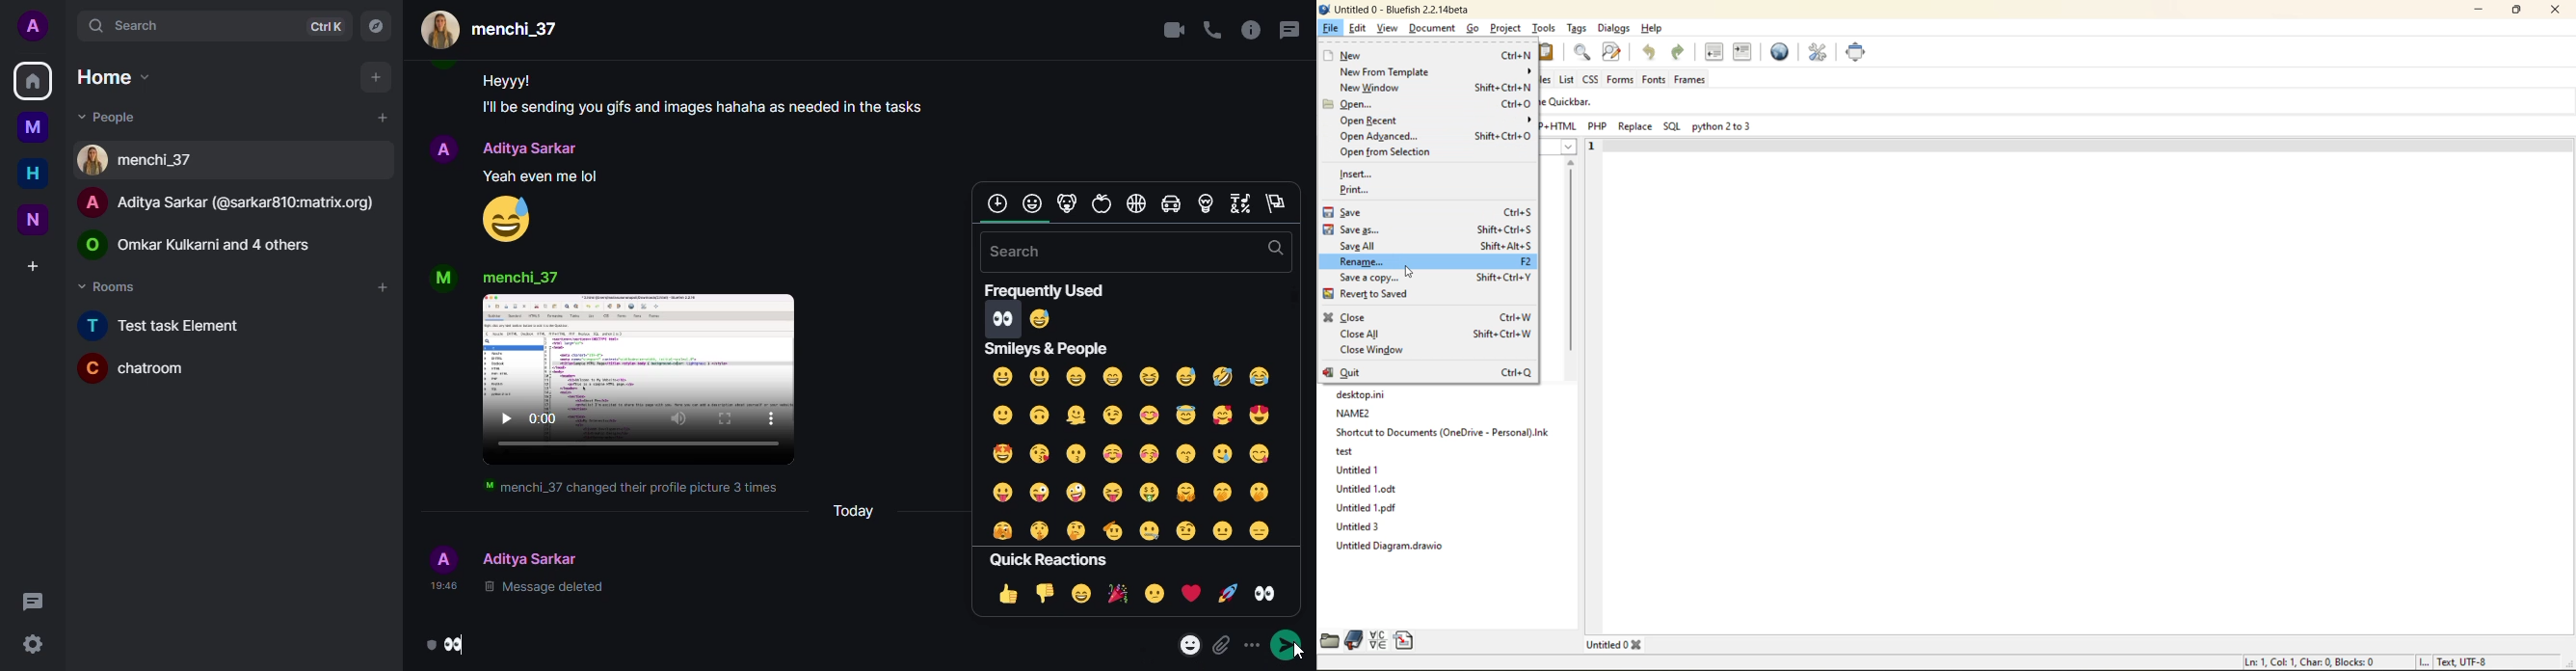  I want to click on close, so click(2558, 9).